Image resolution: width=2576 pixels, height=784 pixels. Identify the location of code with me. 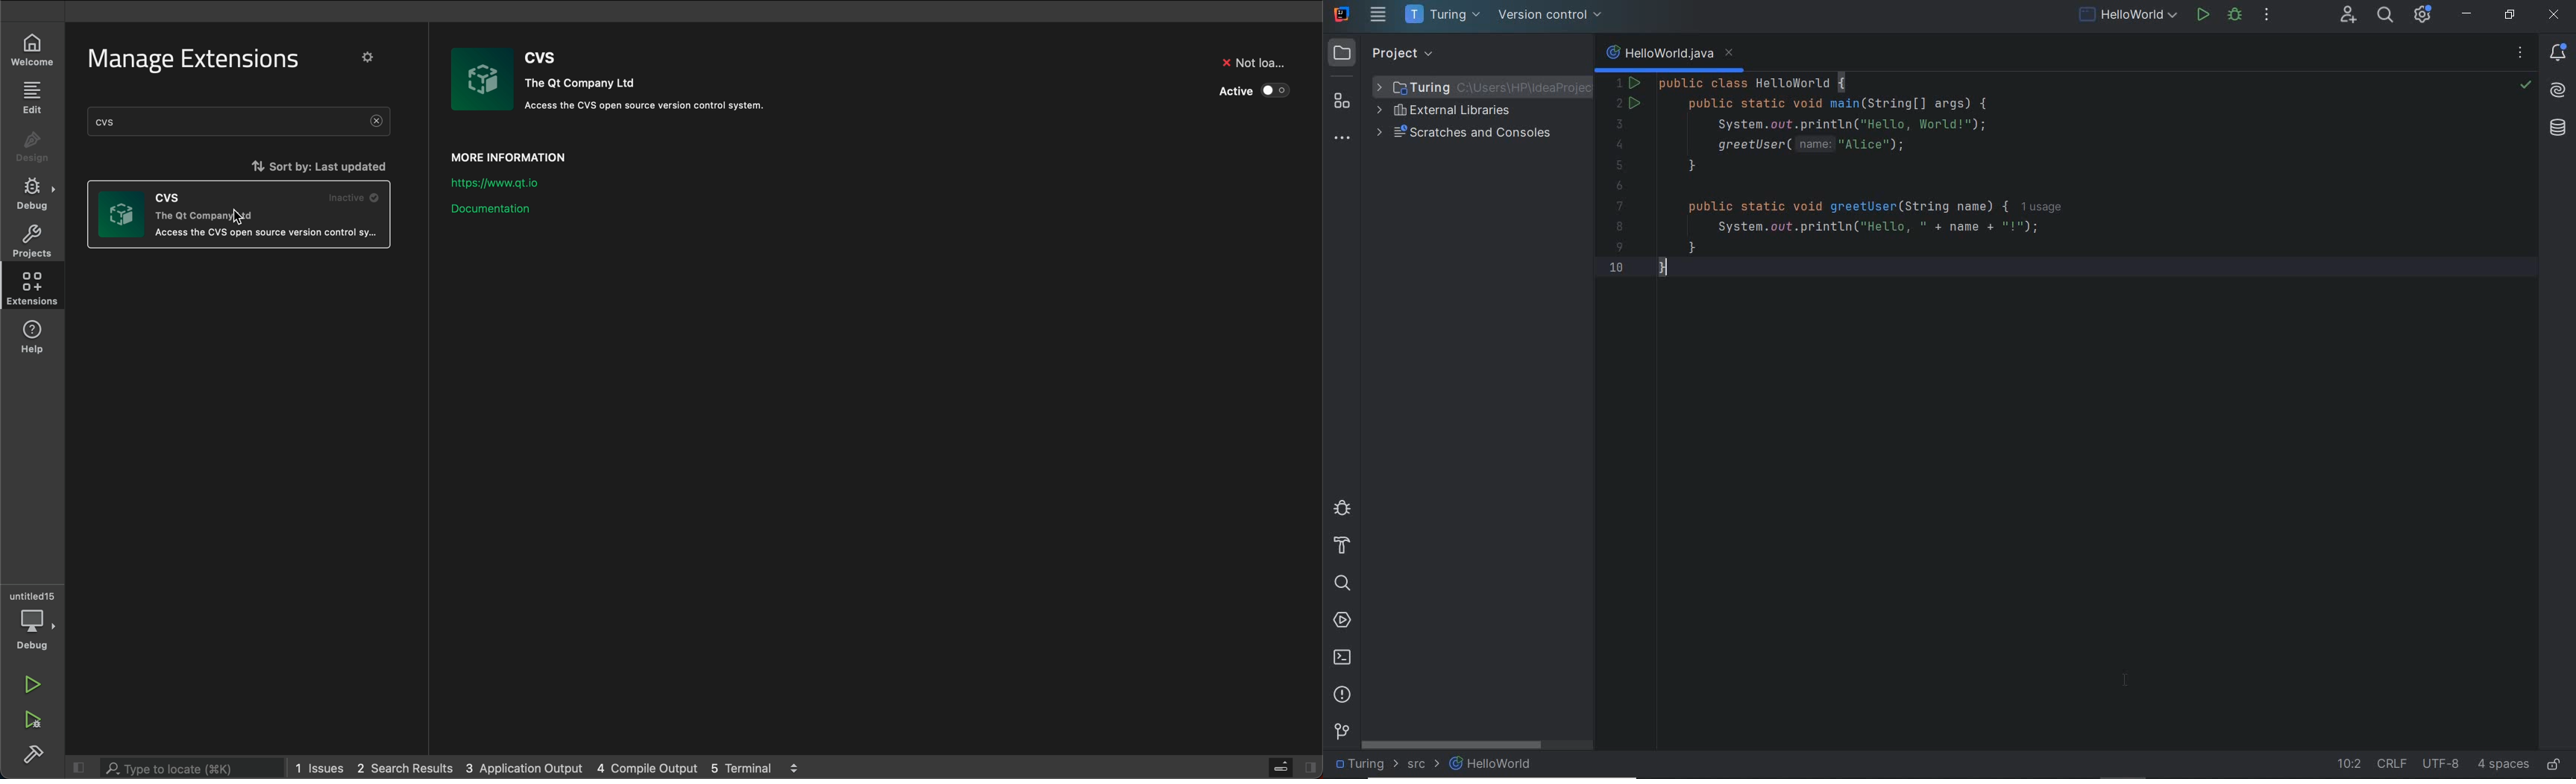
(2349, 16).